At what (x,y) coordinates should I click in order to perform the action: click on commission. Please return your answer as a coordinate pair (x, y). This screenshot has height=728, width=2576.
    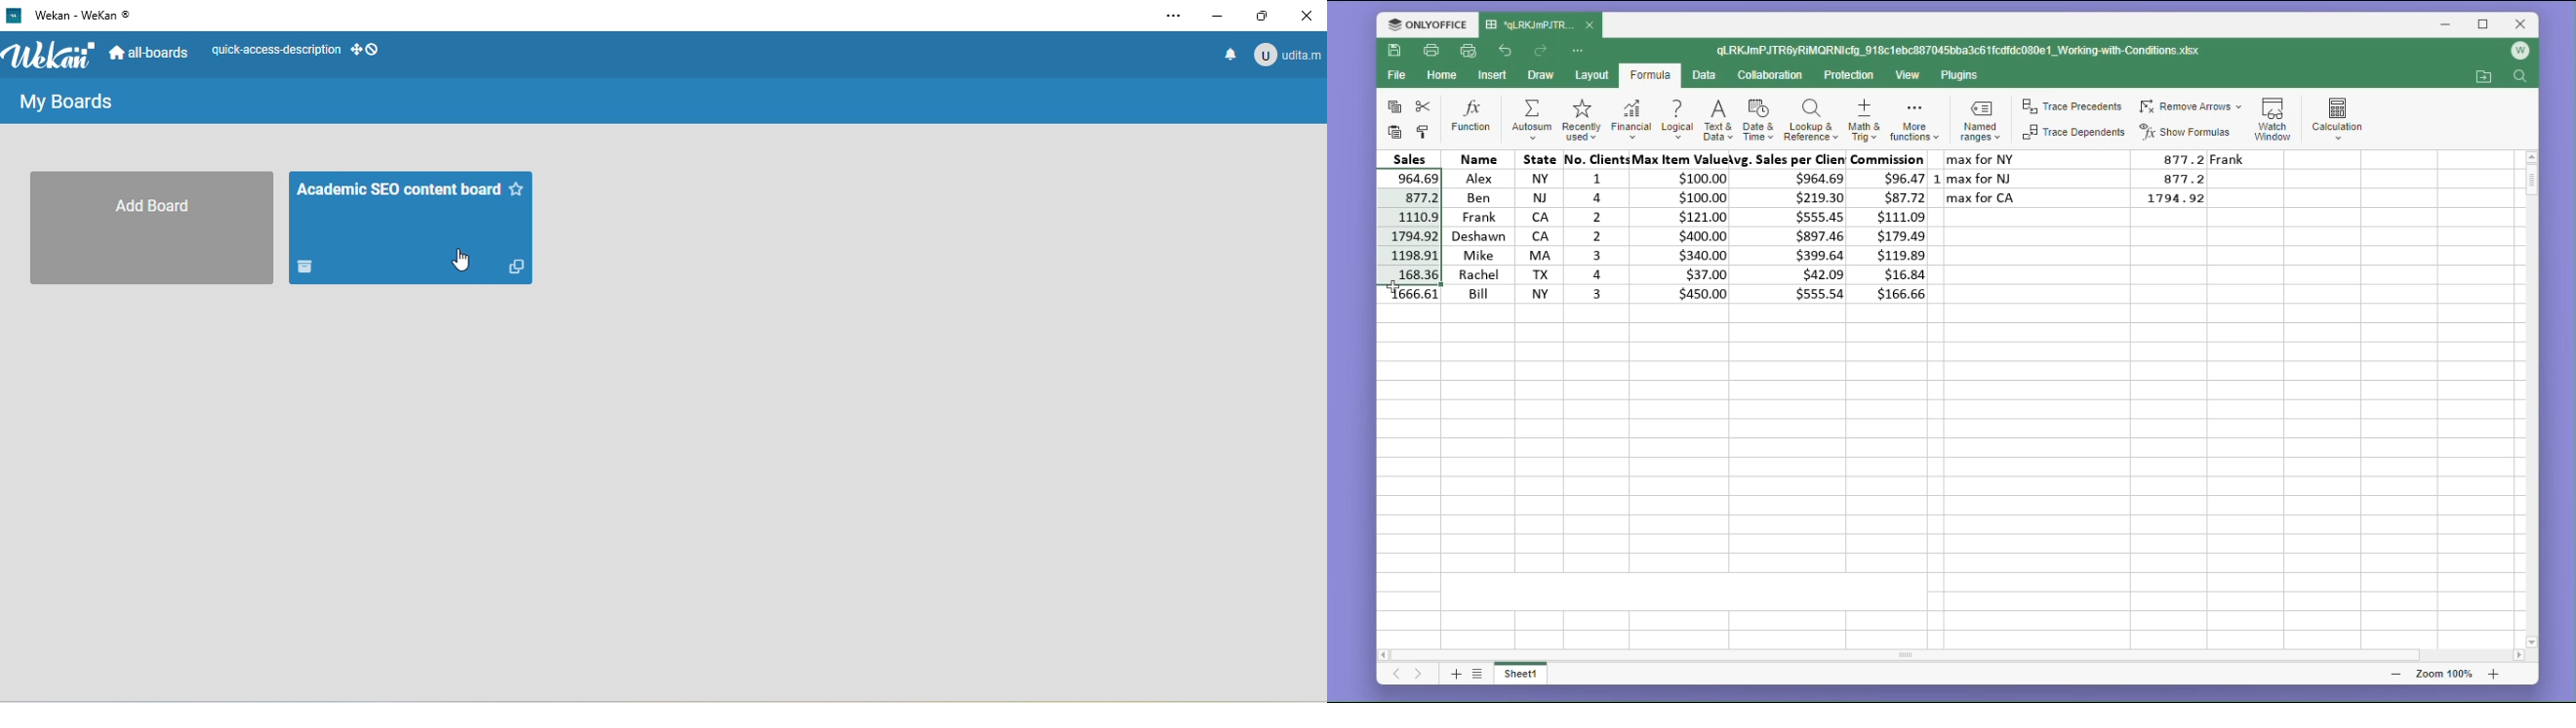
    Looking at the image, I should click on (1893, 227).